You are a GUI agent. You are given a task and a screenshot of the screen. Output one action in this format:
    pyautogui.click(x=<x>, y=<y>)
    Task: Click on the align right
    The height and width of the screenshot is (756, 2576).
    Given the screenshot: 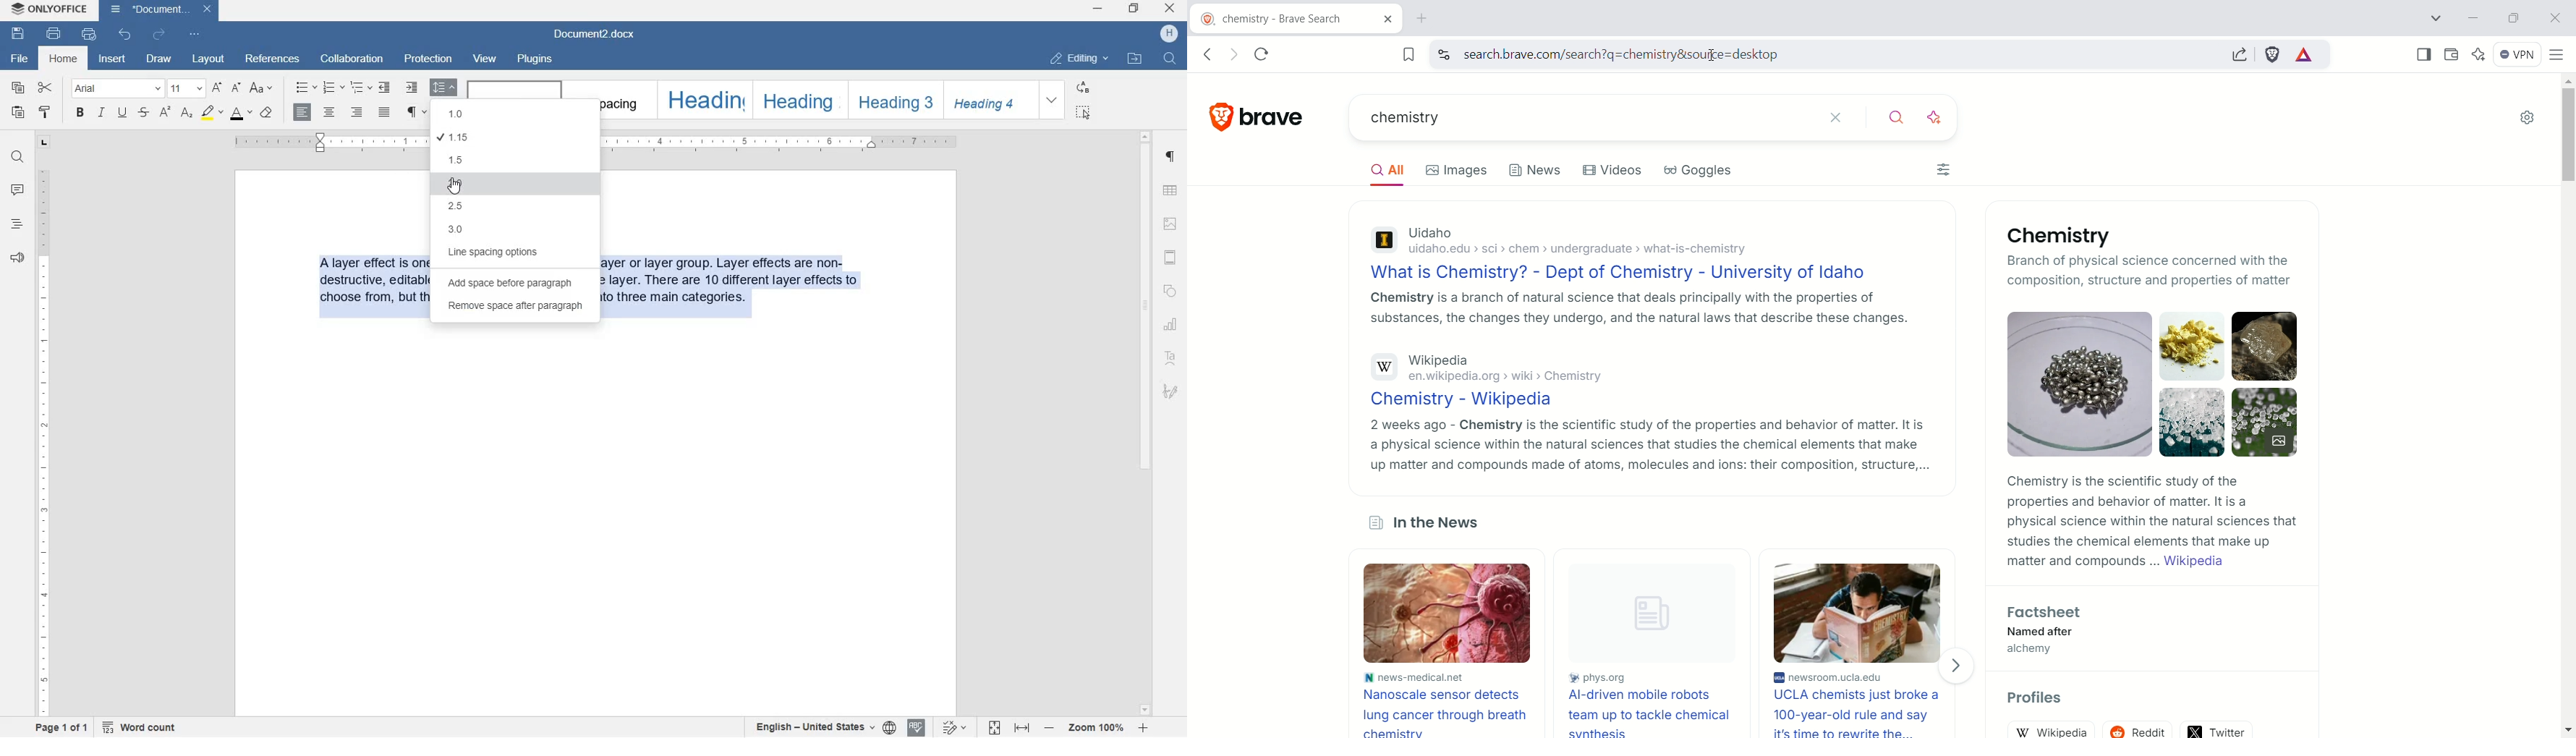 What is the action you would take?
    pyautogui.click(x=302, y=113)
    